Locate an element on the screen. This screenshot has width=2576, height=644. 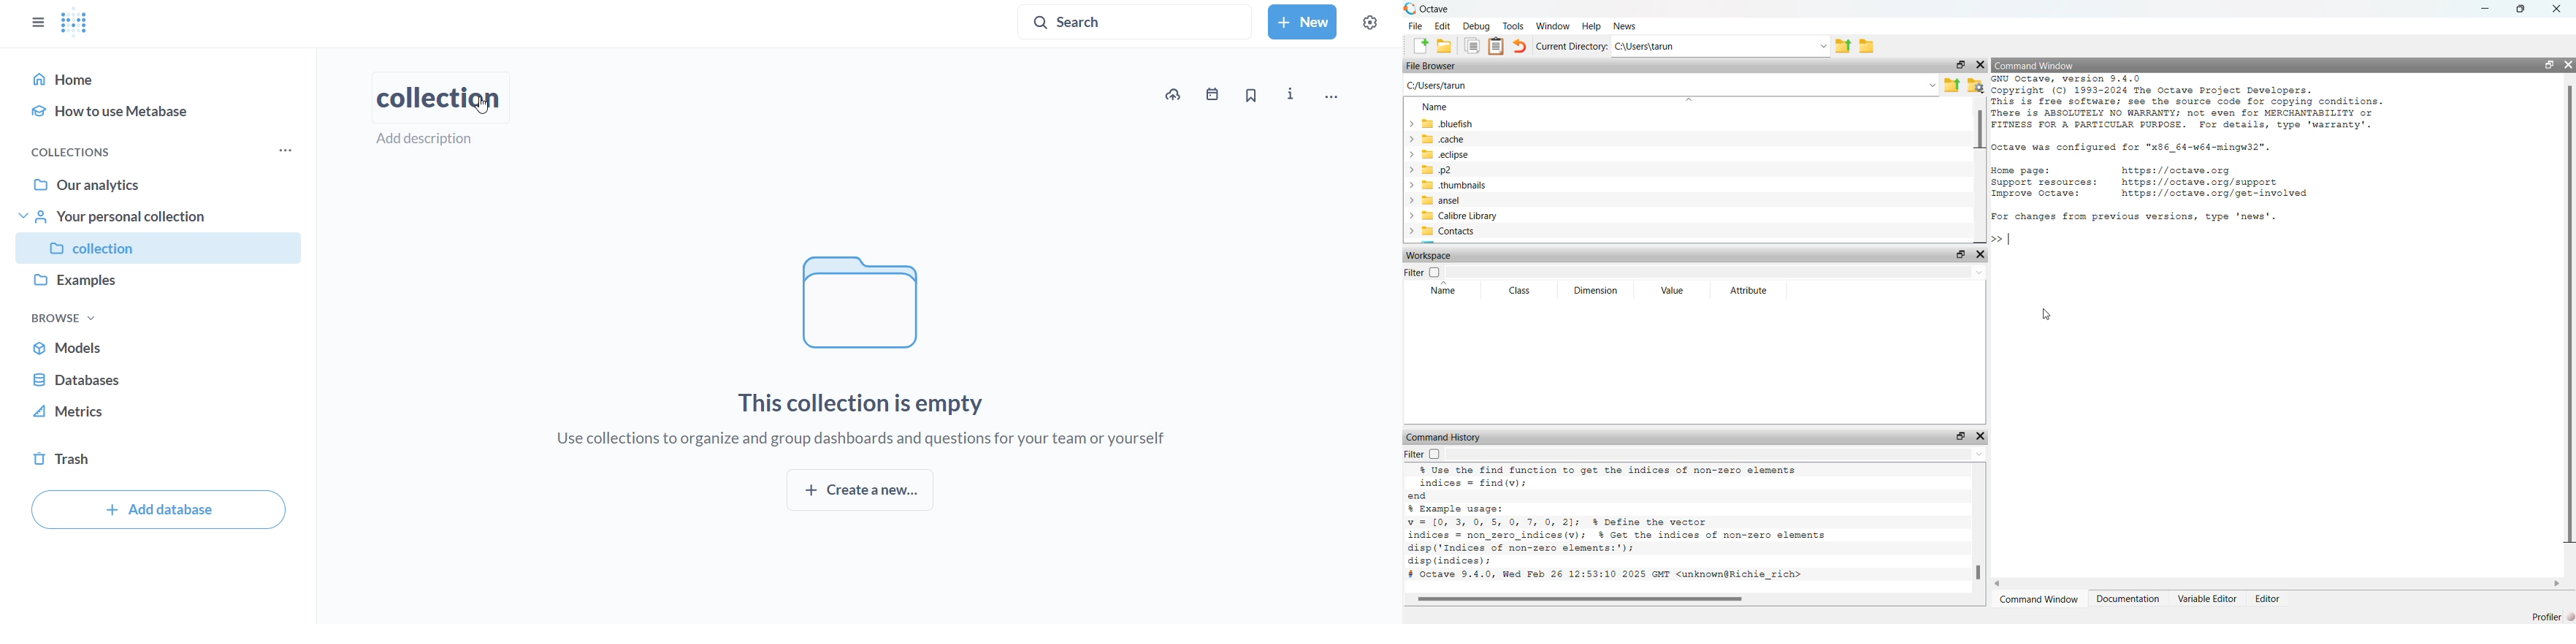
events is located at coordinates (1215, 94).